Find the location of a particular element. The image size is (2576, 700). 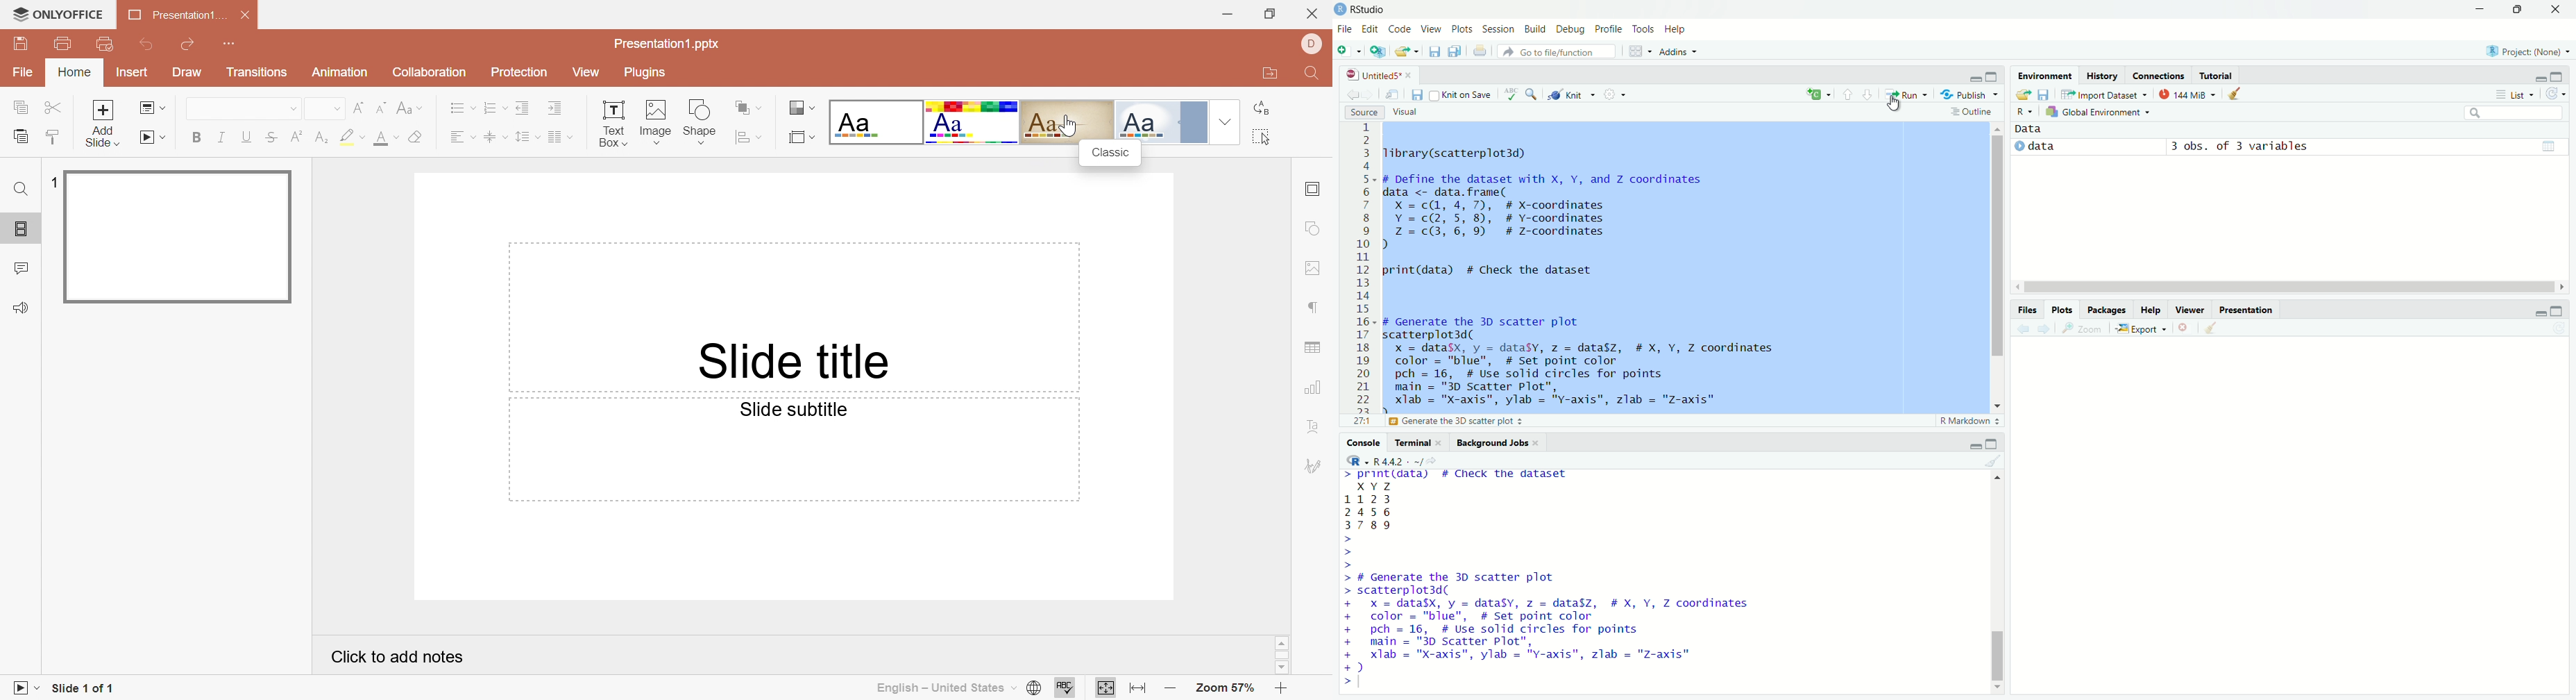

viewer is located at coordinates (2189, 309).